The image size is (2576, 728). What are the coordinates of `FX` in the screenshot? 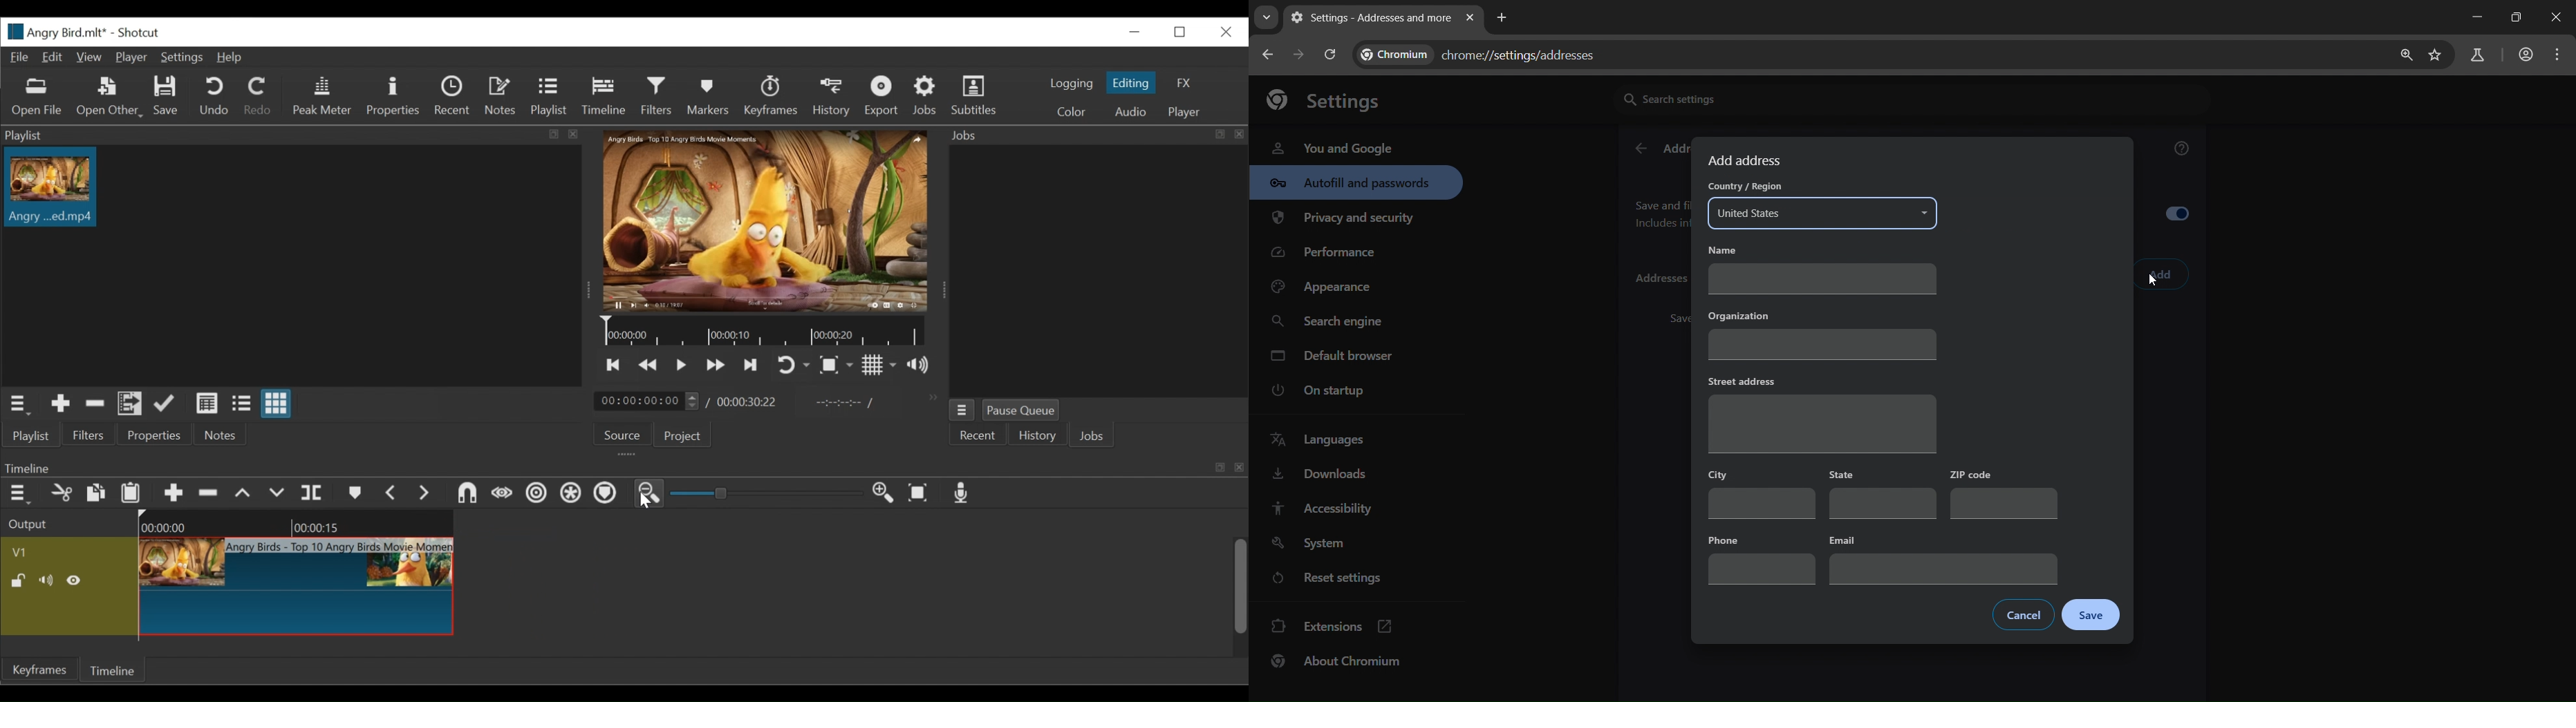 It's located at (1183, 84).